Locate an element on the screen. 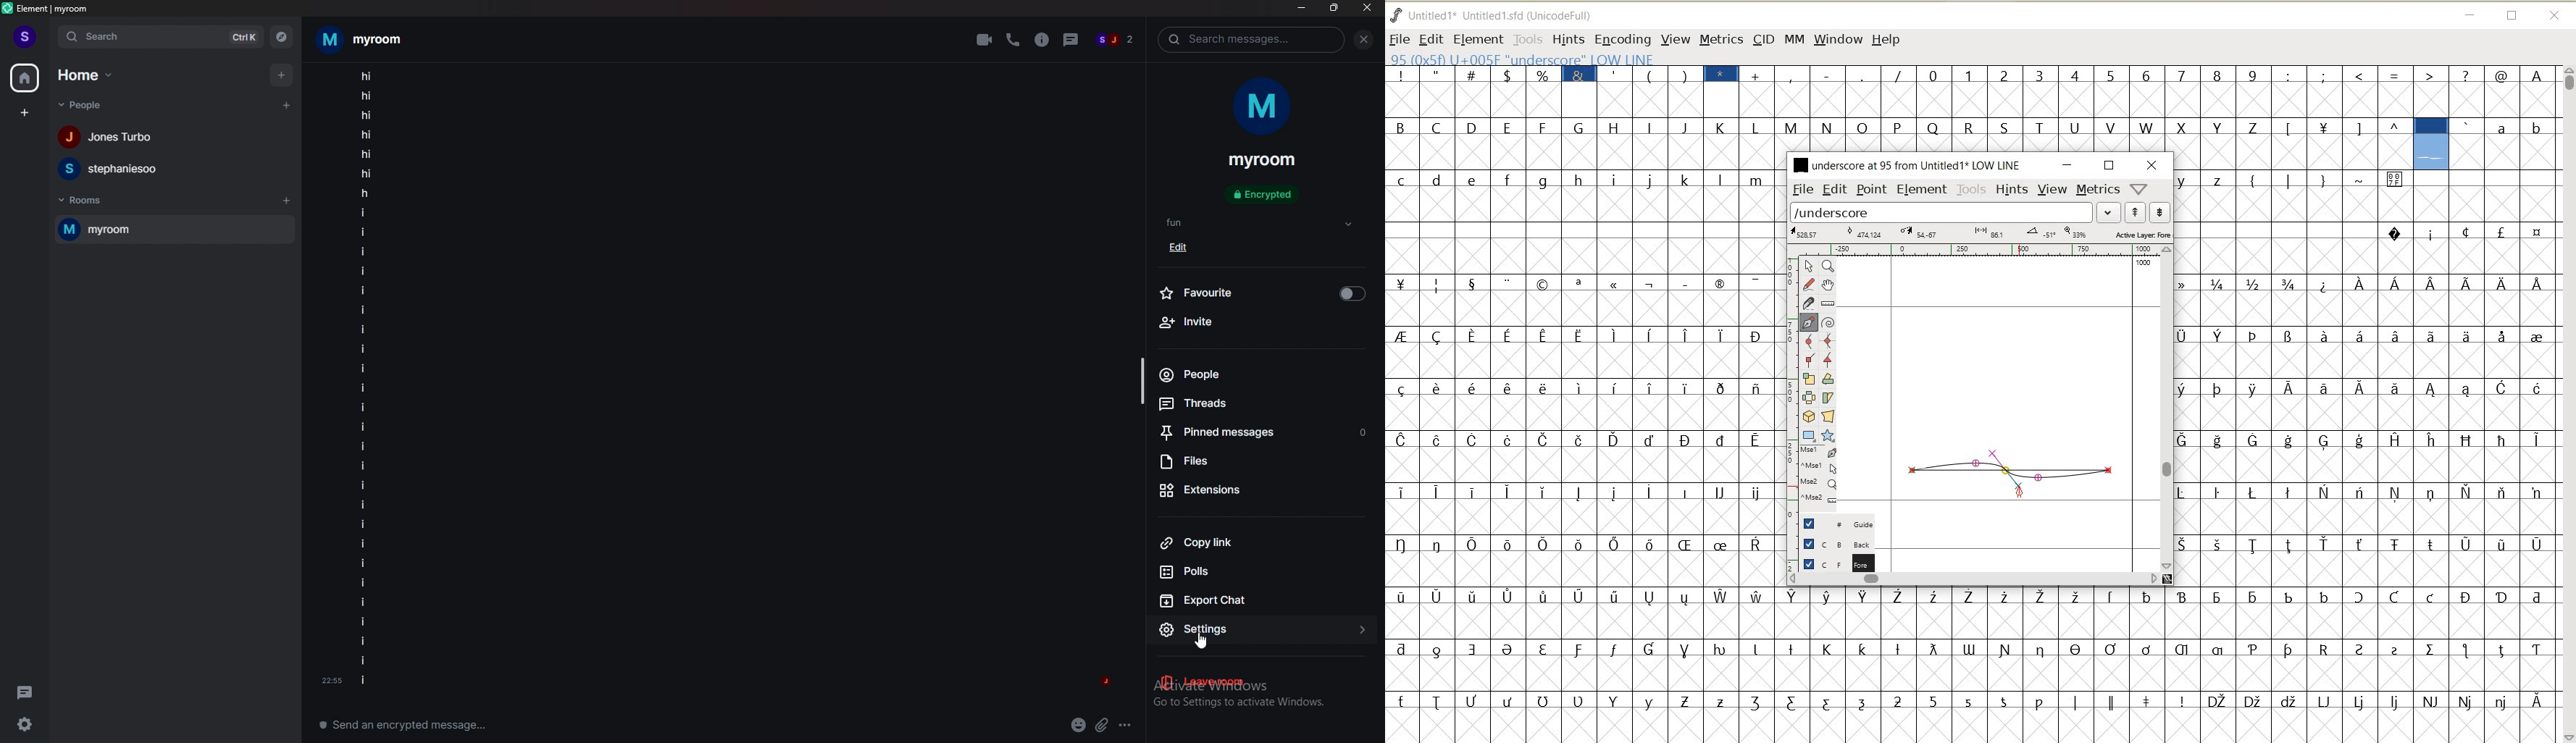 The image size is (2576, 756). copy link is located at coordinates (1261, 542).